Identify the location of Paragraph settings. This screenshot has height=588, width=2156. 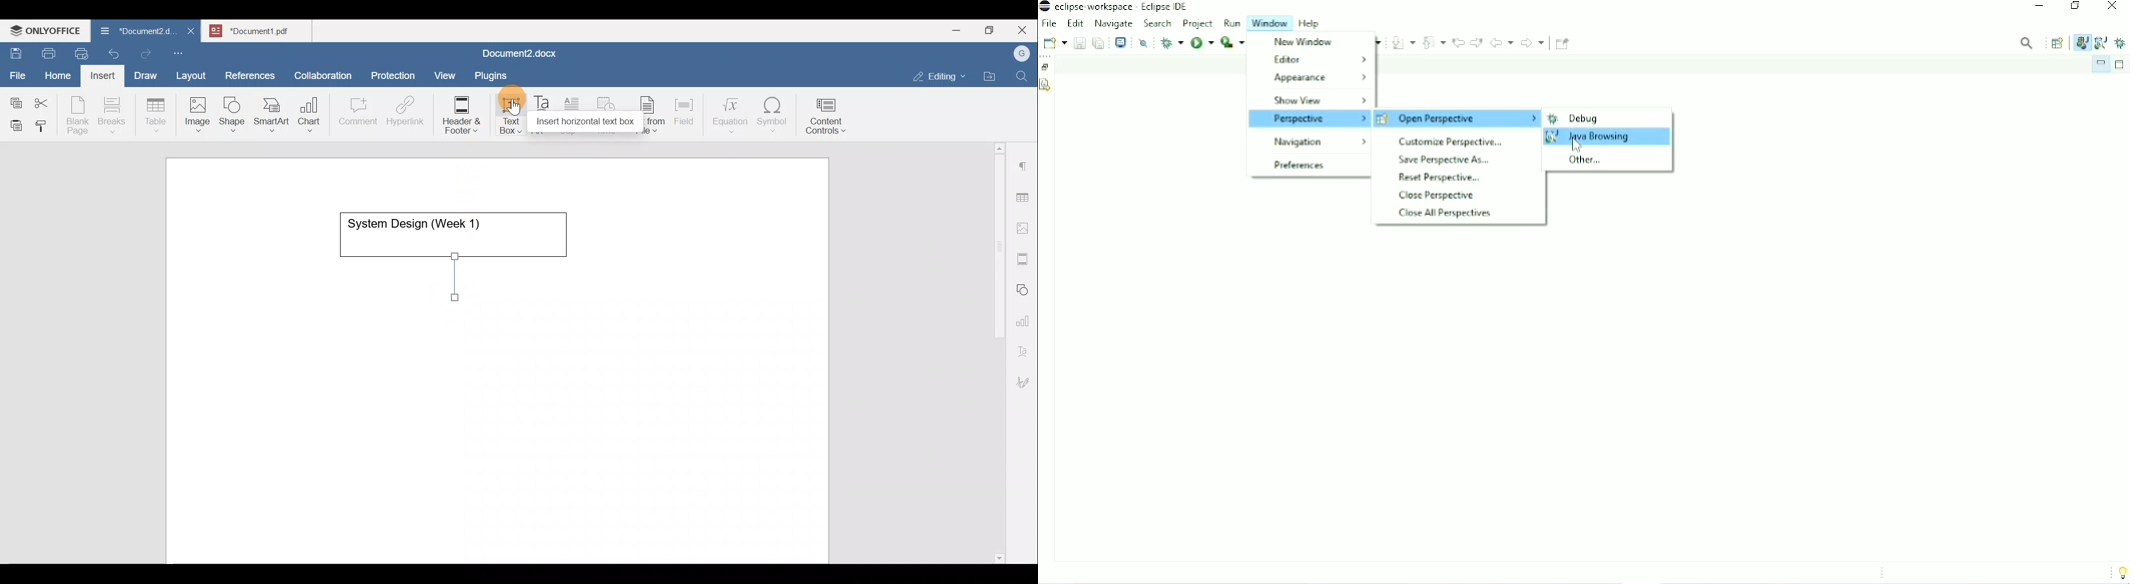
(1024, 162).